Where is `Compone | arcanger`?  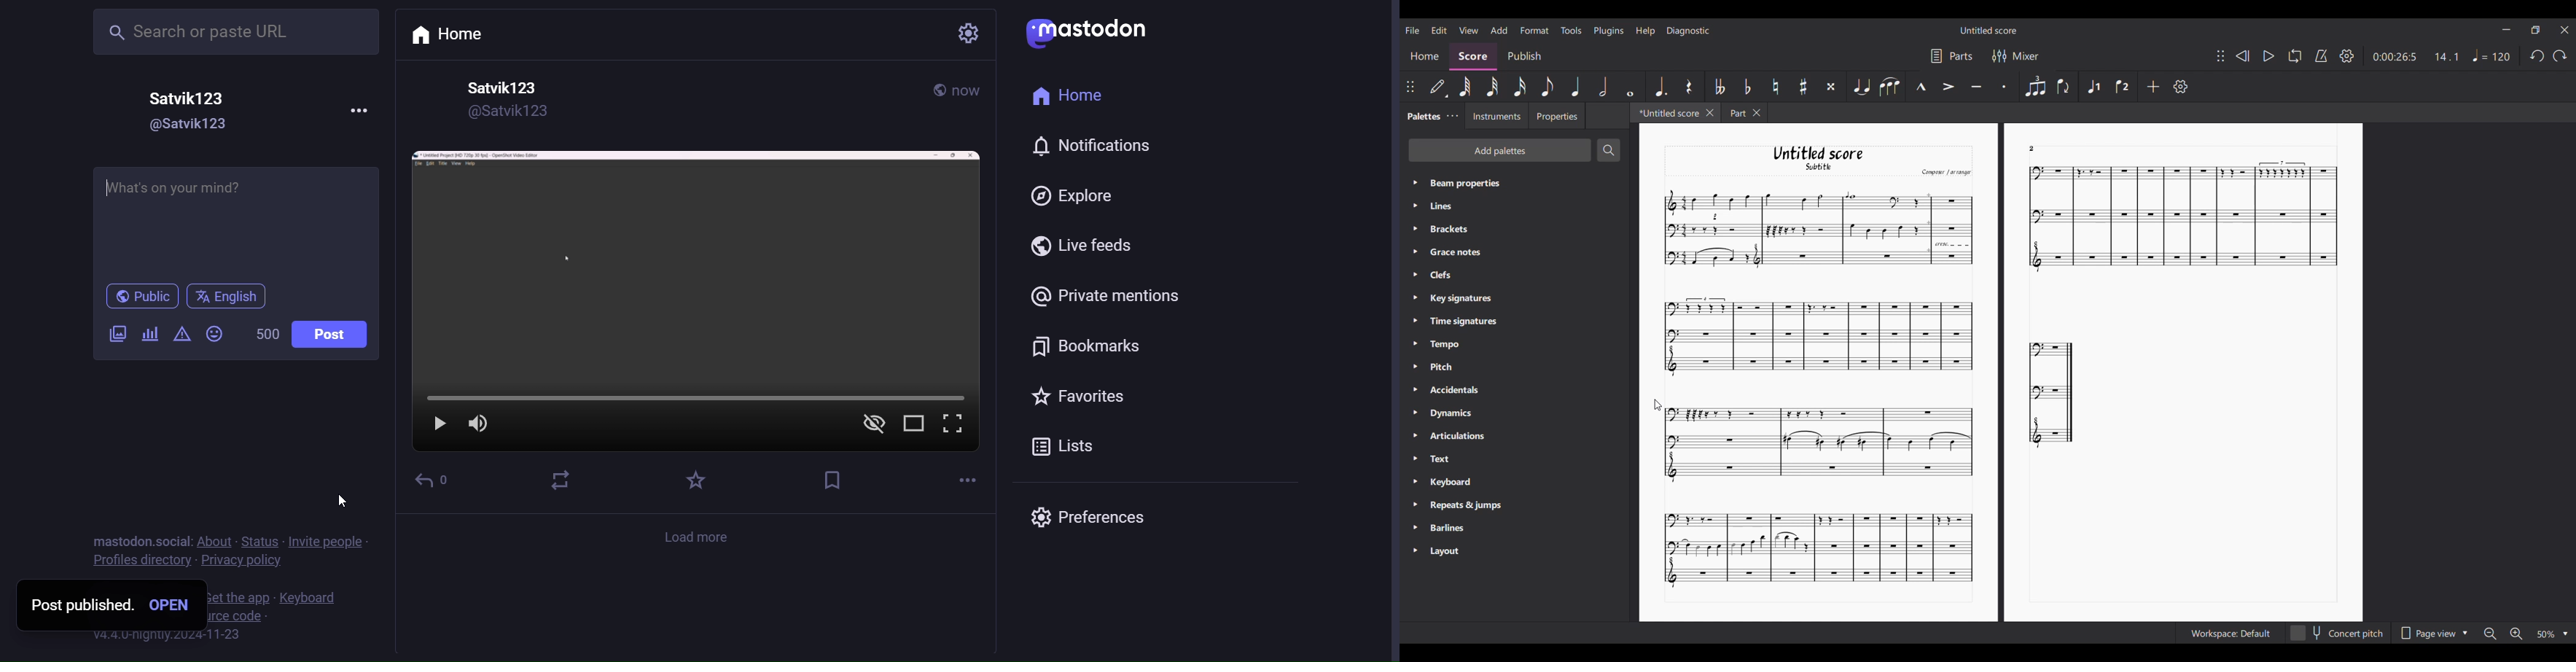
Compone | arcanger is located at coordinates (1946, 173).